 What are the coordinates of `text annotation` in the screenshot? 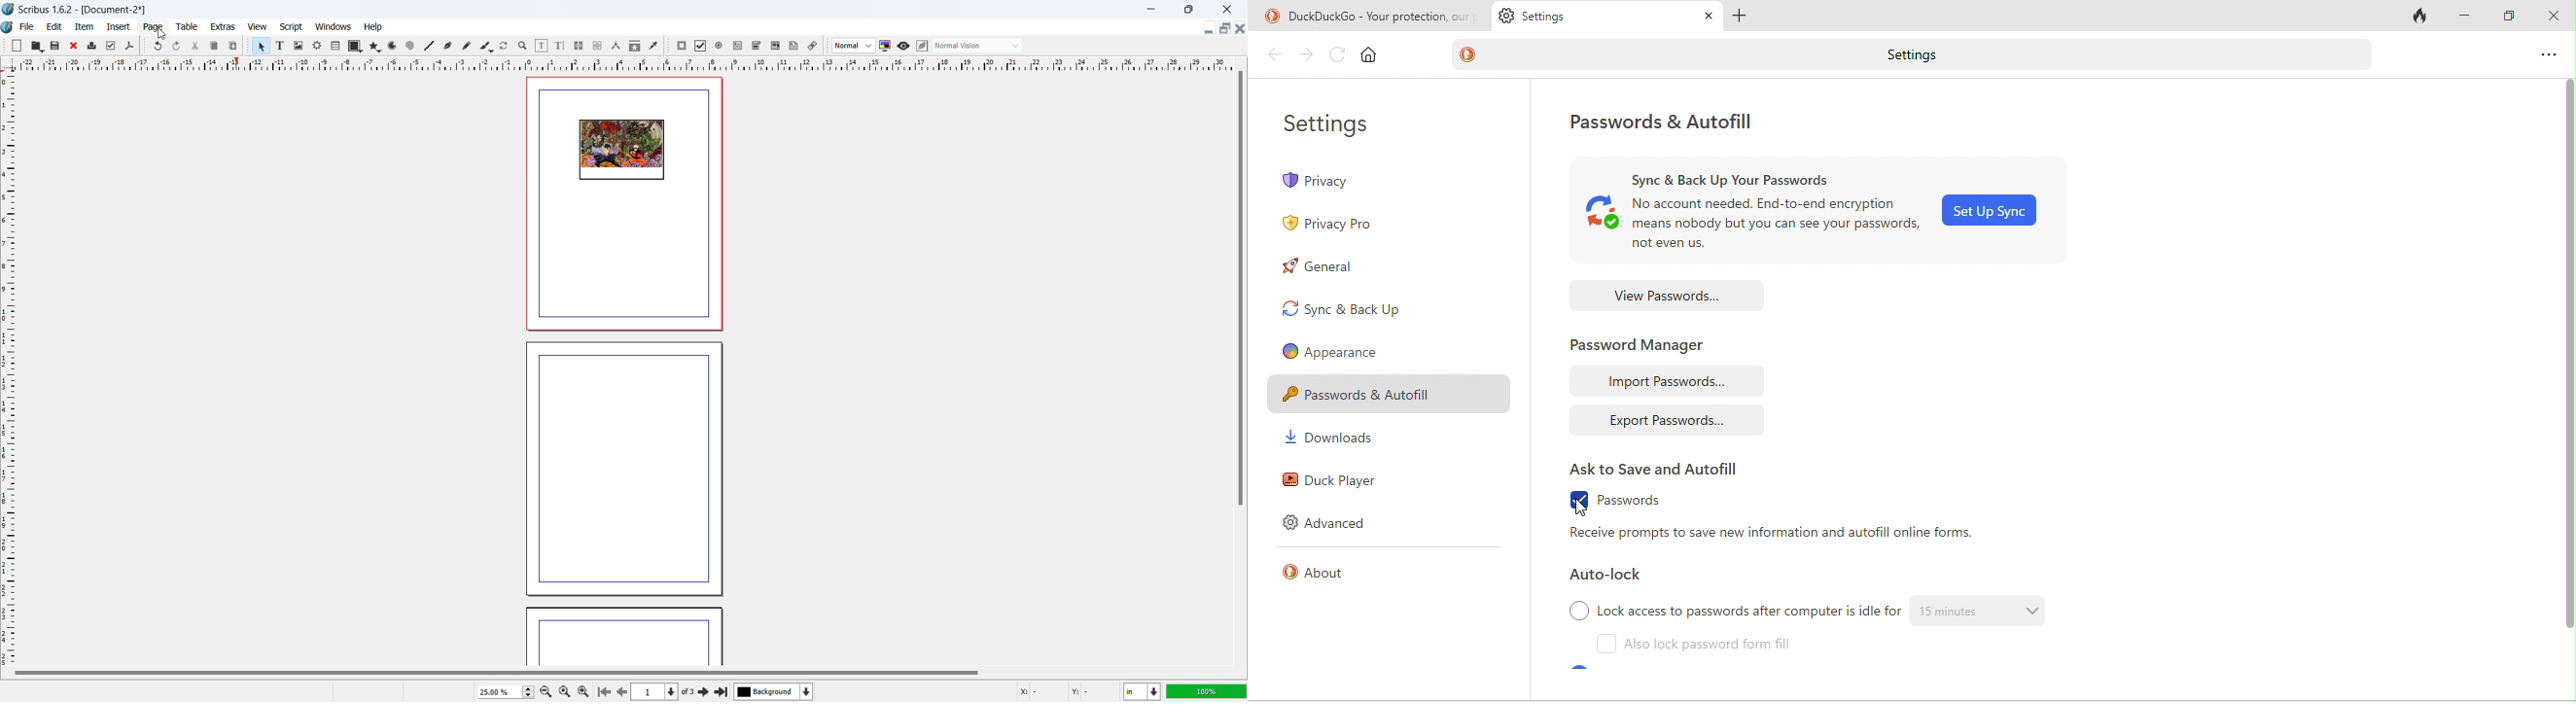 It's located at (794, 46).